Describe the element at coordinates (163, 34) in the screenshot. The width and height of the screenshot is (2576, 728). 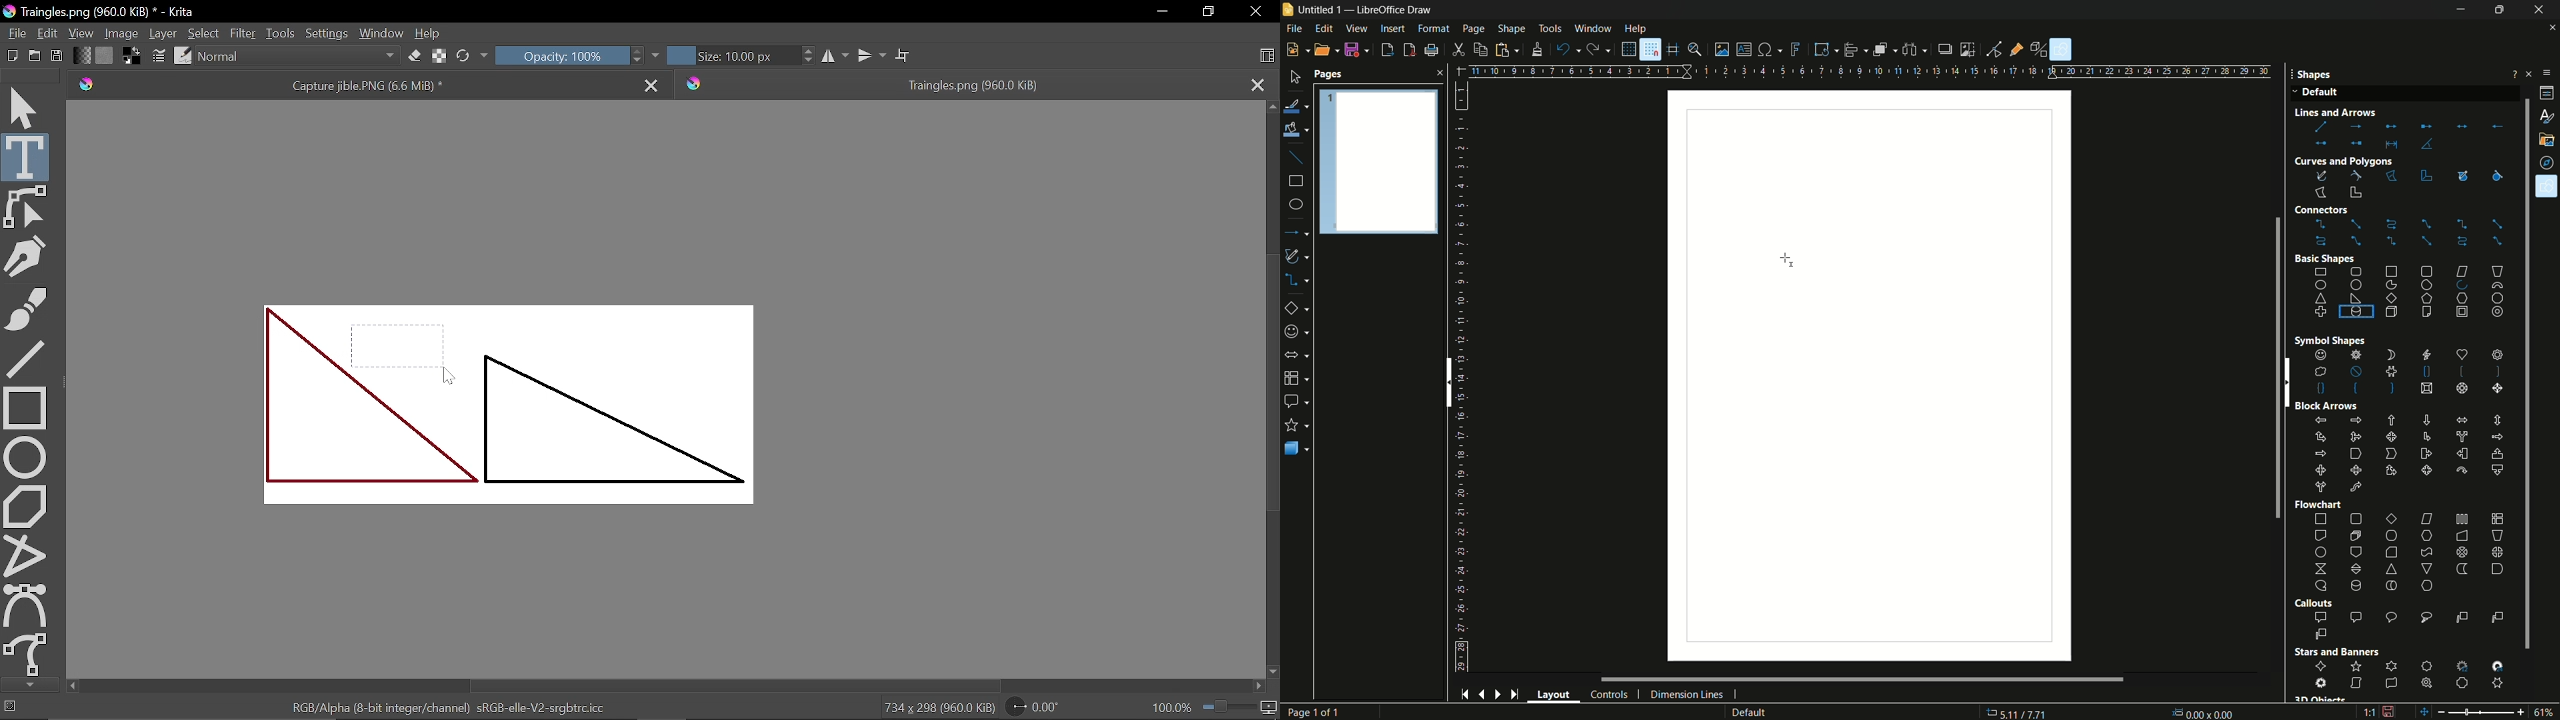
I see `Layer` at that location.